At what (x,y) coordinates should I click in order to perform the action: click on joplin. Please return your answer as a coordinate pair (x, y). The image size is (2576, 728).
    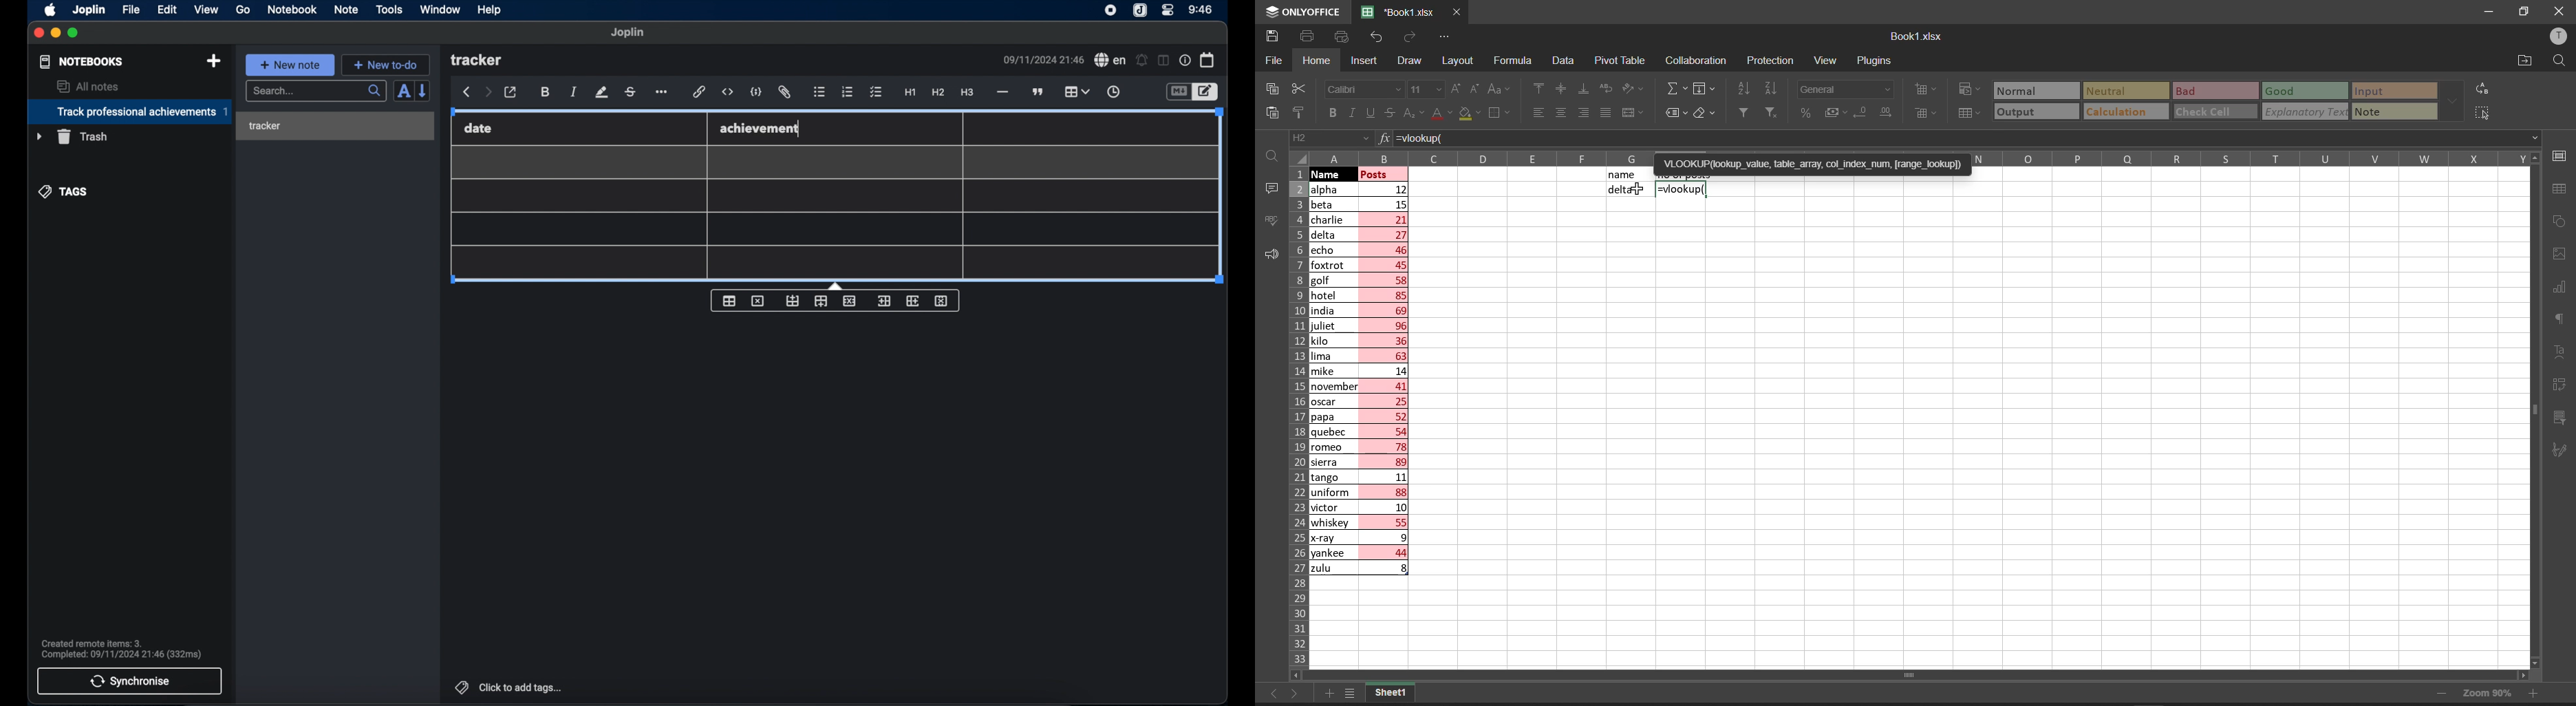
    Looking at the image, I should click on (628, 33).